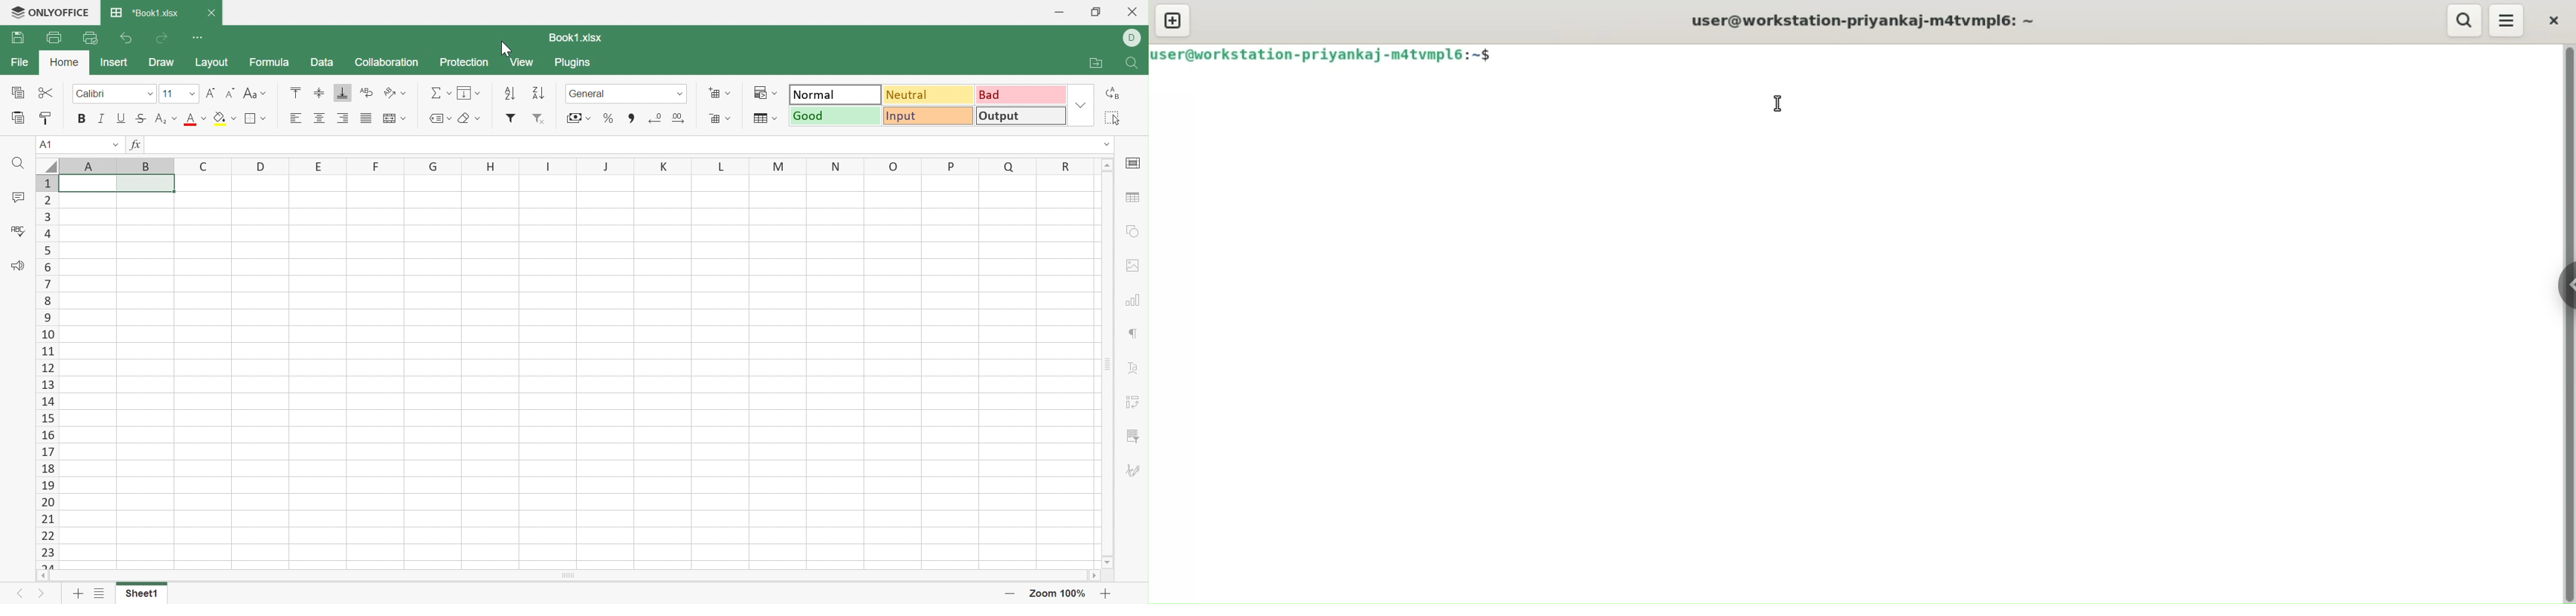 The image size is (2576, 616). I want to click on Format table as template, so click(764, 119).